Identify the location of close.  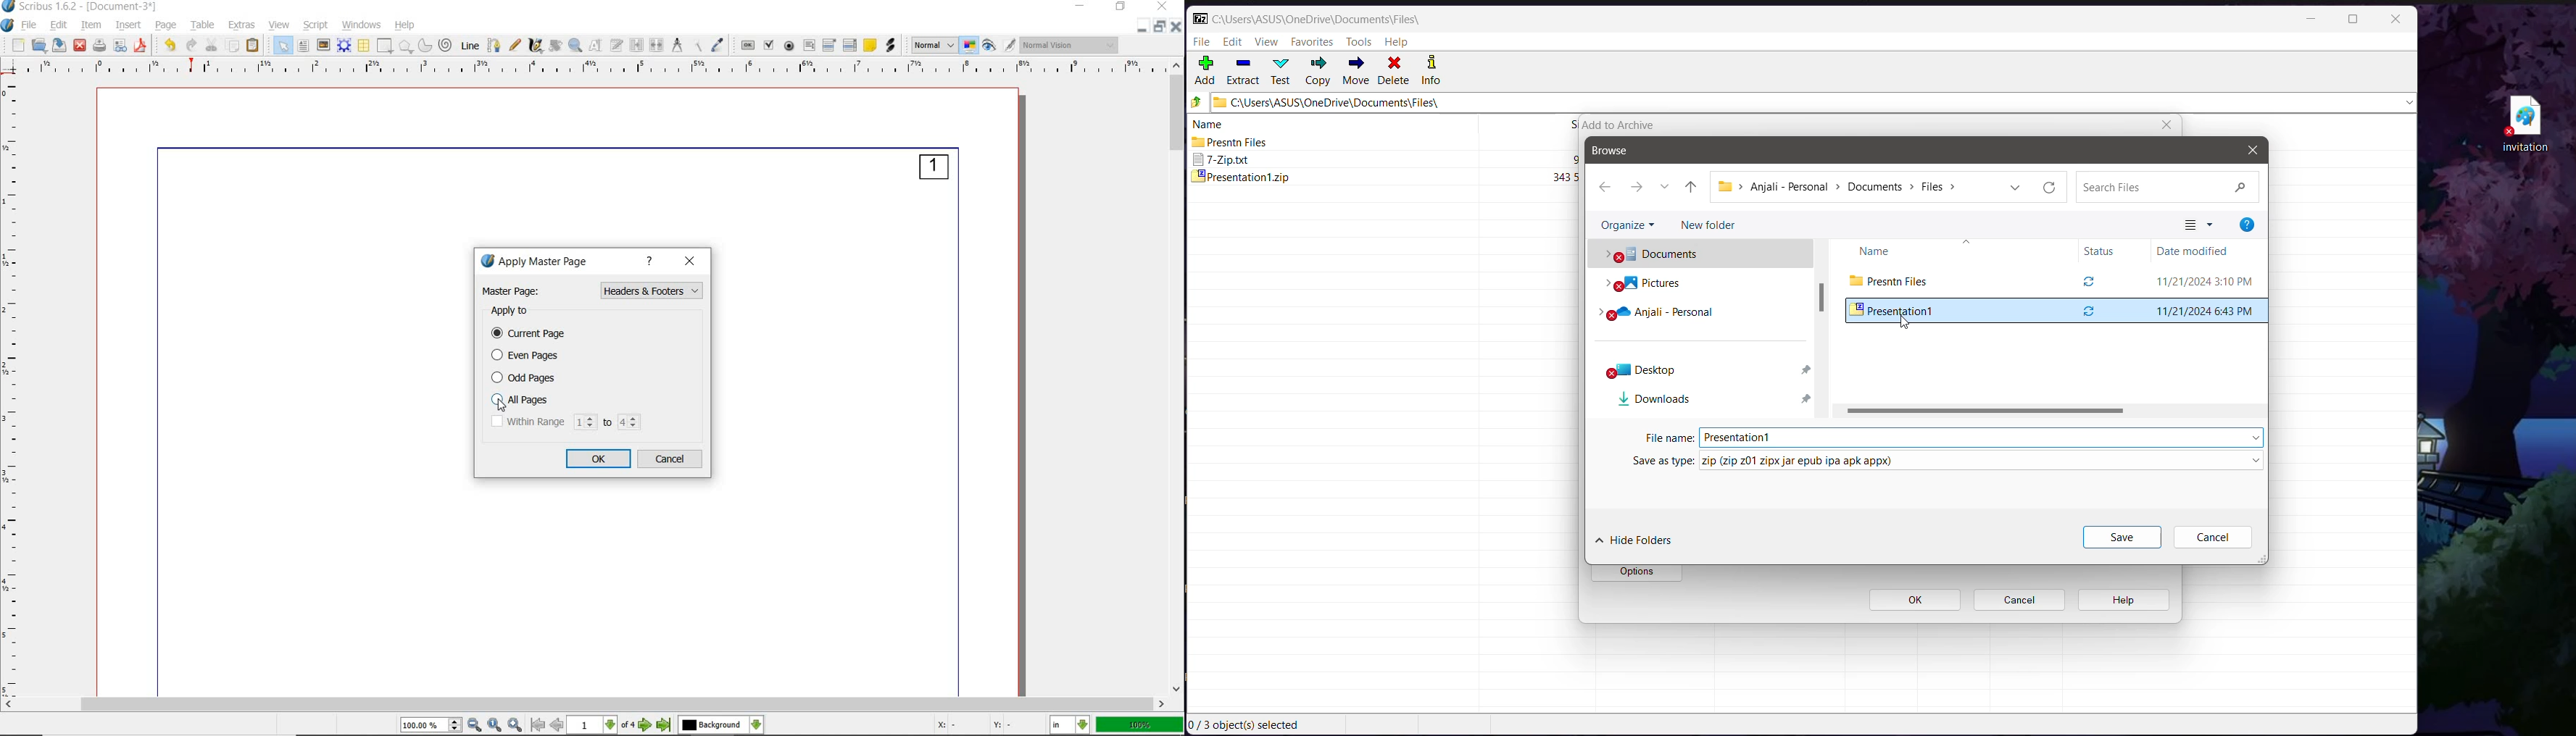
(1178, 26).